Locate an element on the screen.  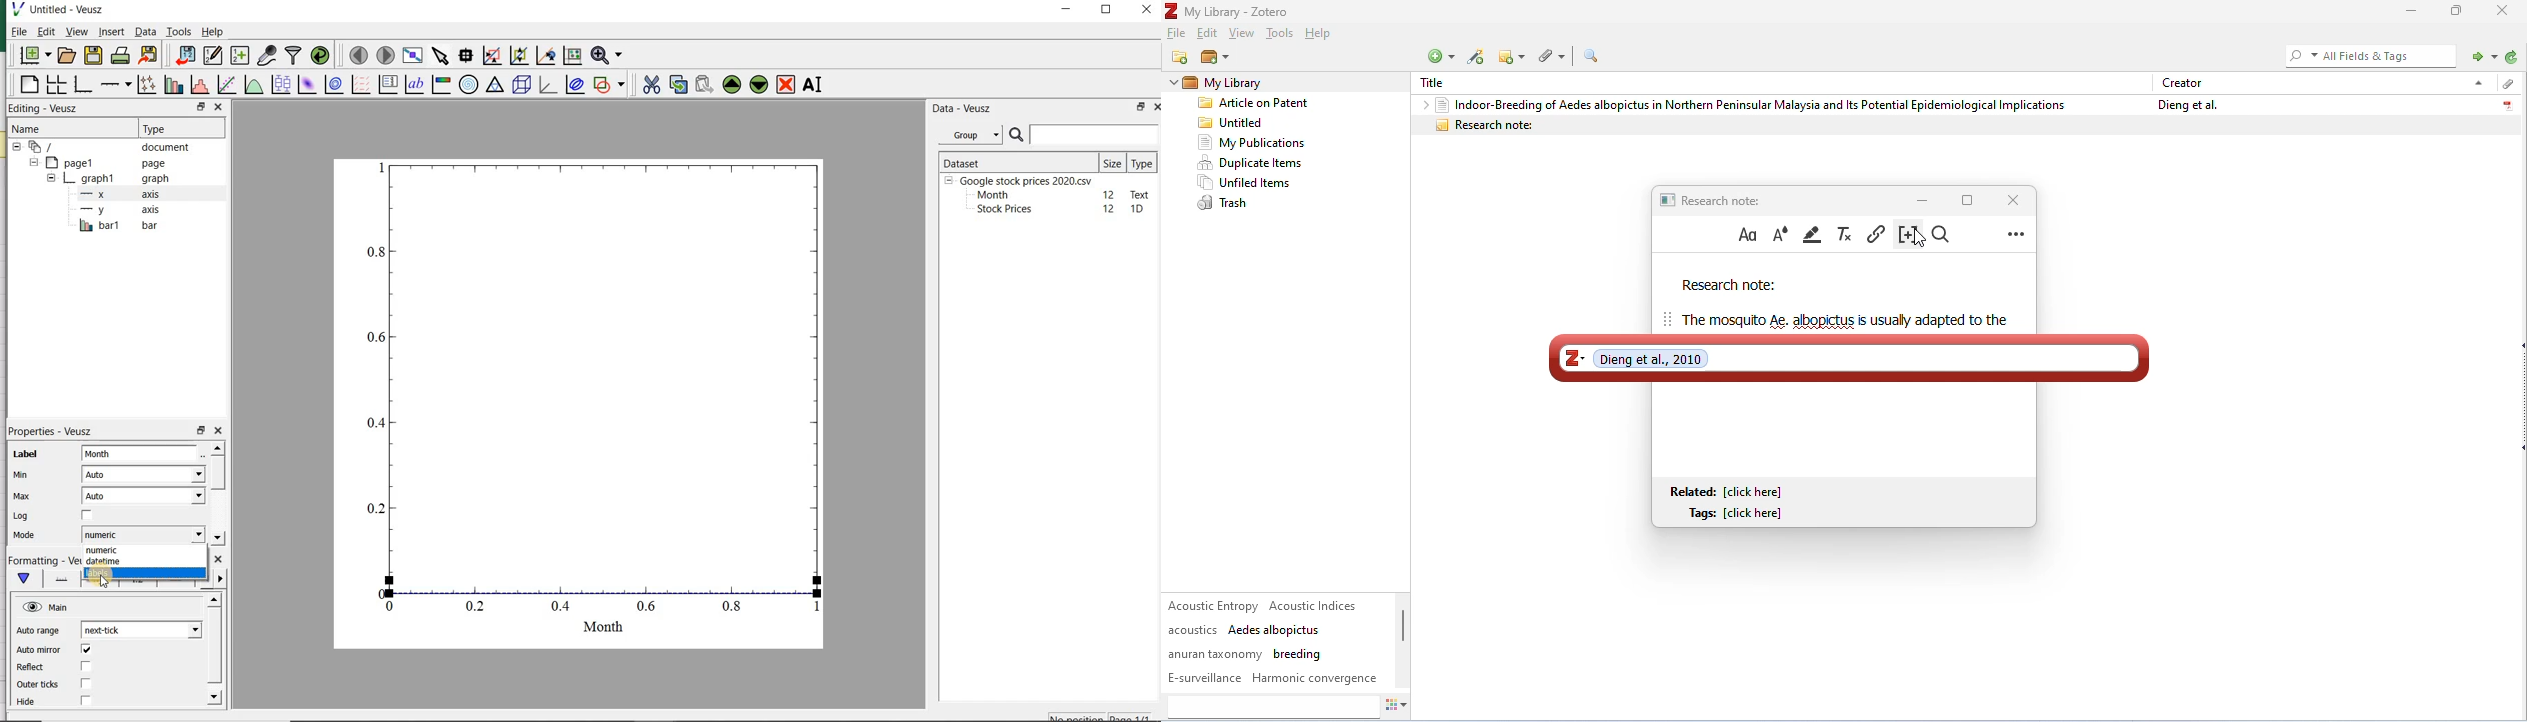
open a document is located at coordinates (68, 55).